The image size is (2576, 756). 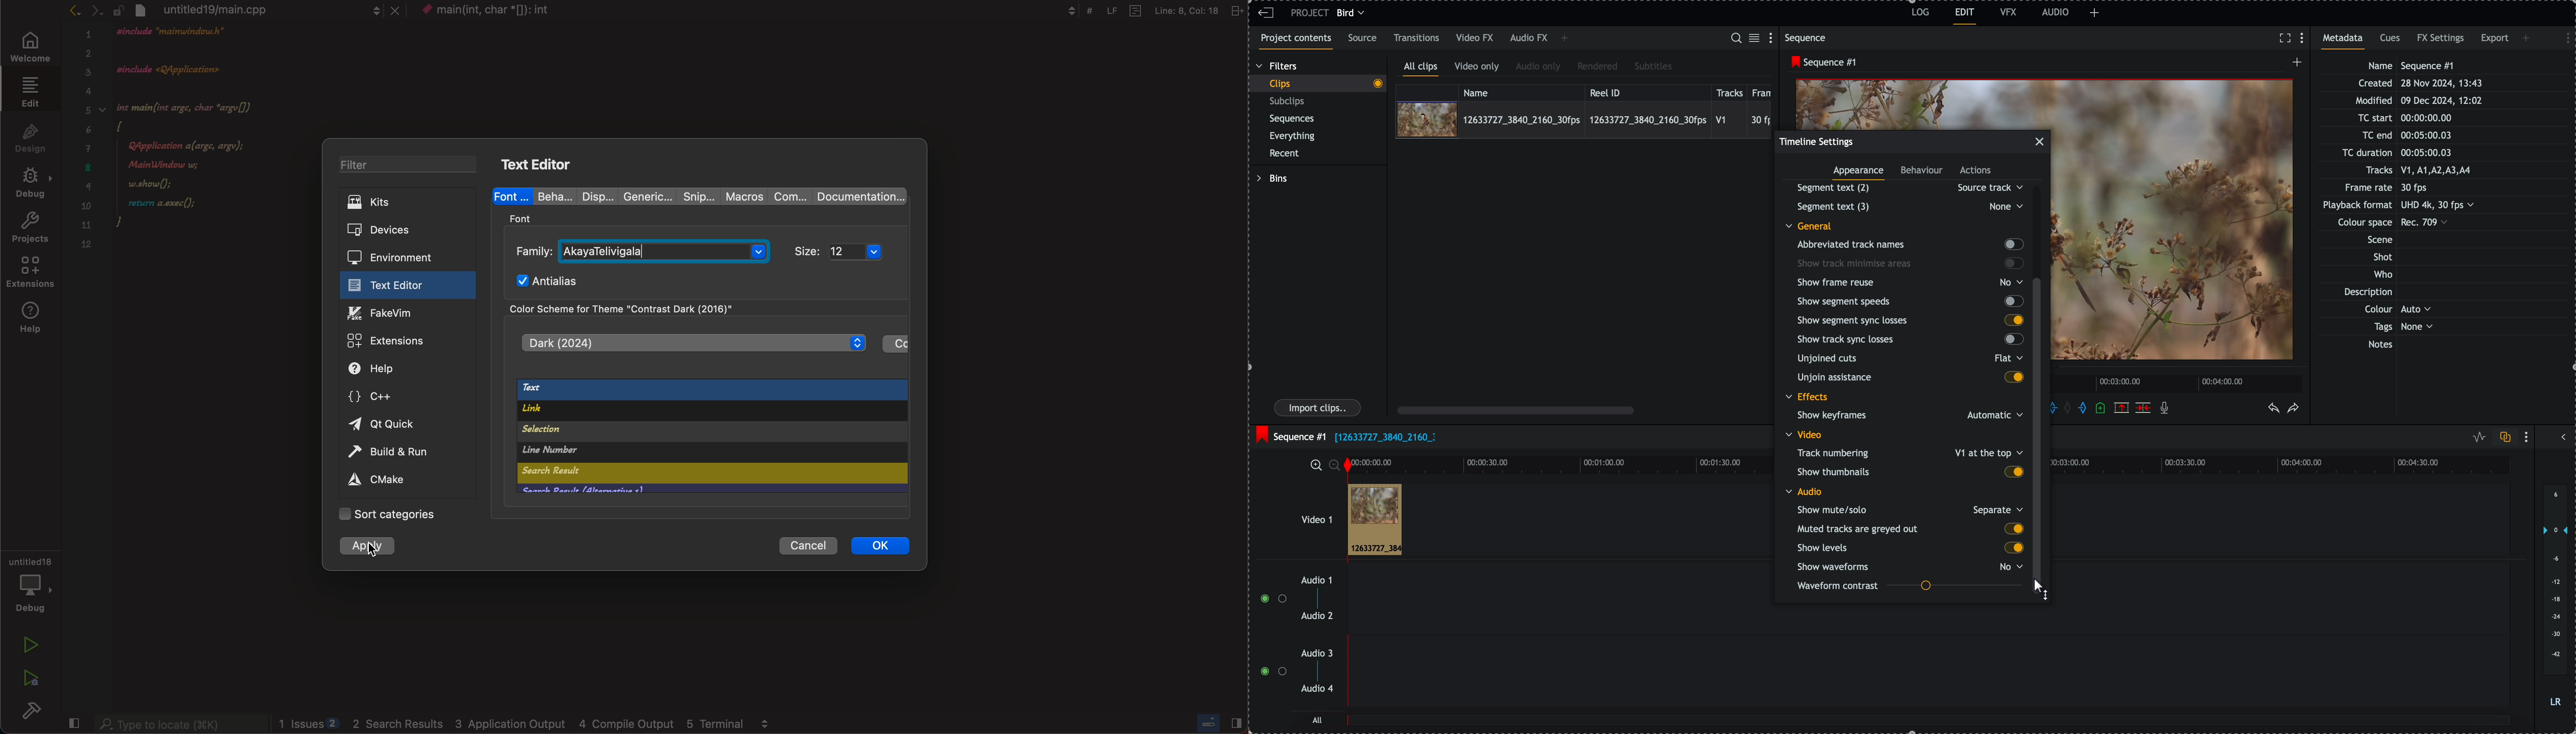 I want to click on timeline, so click(x=1559, y=464).